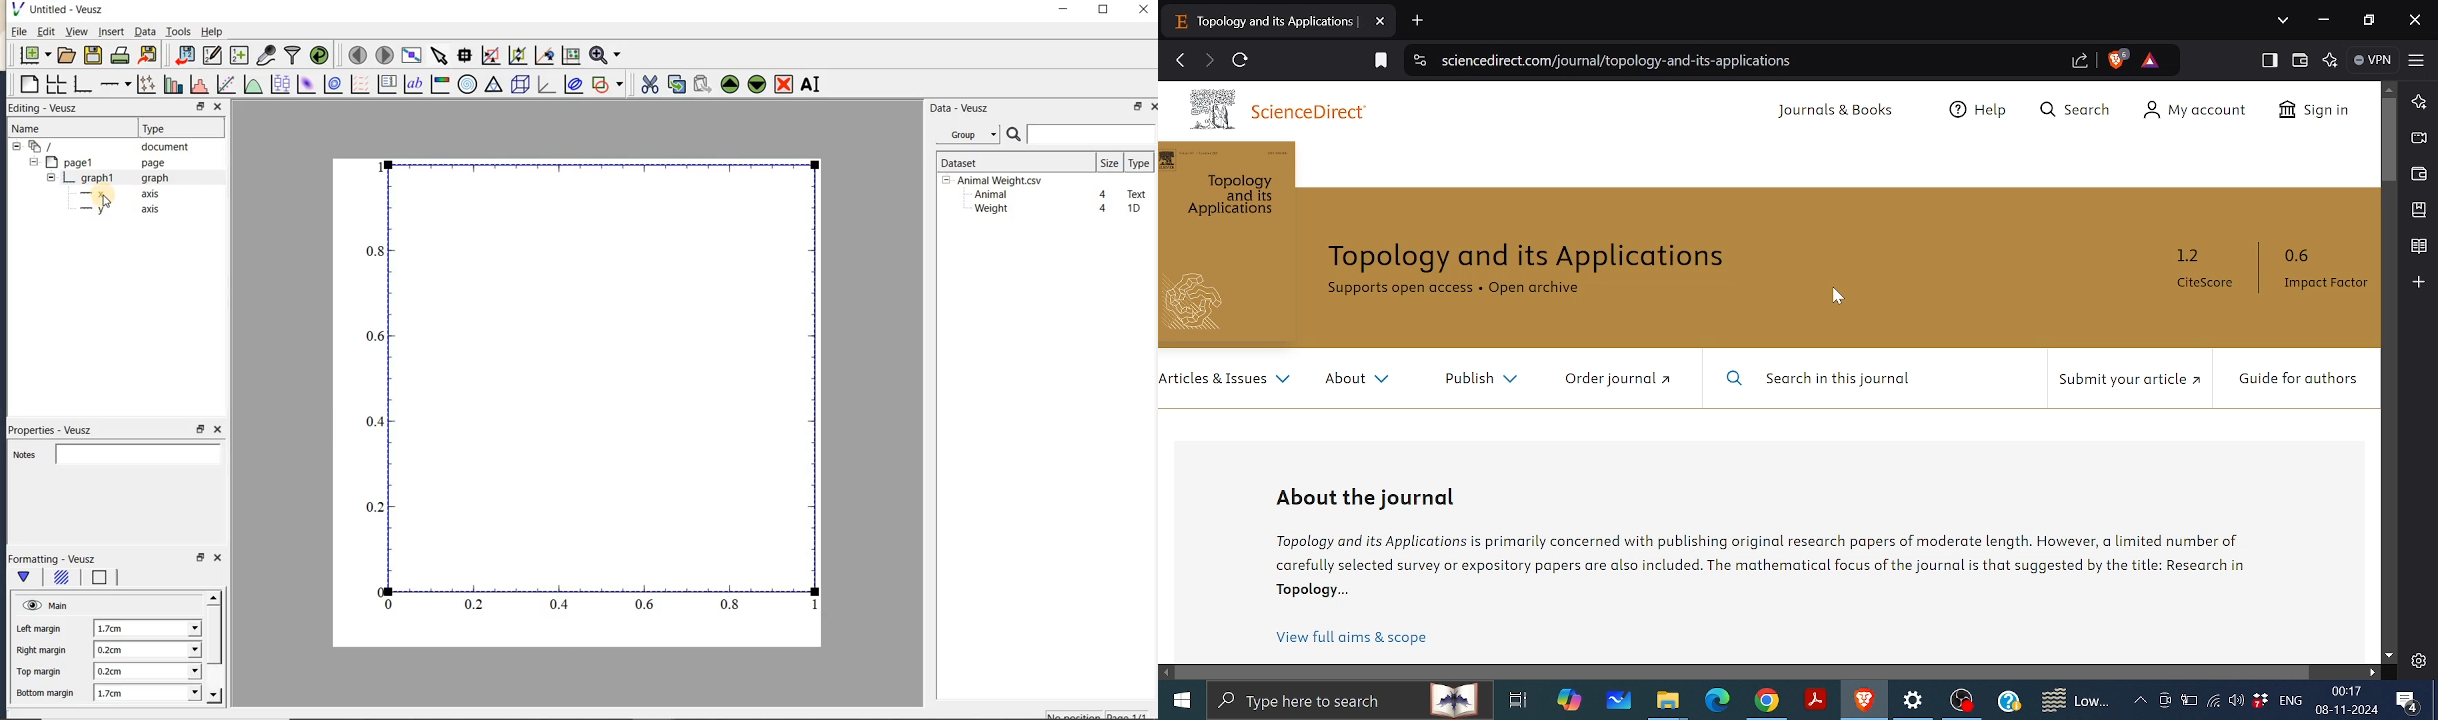 This screenshot has height=728, width=2464. What do you see at coordinates (545, 56) in the screenshot?
I see `click to recenter graph axes` at bounding box center [545, 56].